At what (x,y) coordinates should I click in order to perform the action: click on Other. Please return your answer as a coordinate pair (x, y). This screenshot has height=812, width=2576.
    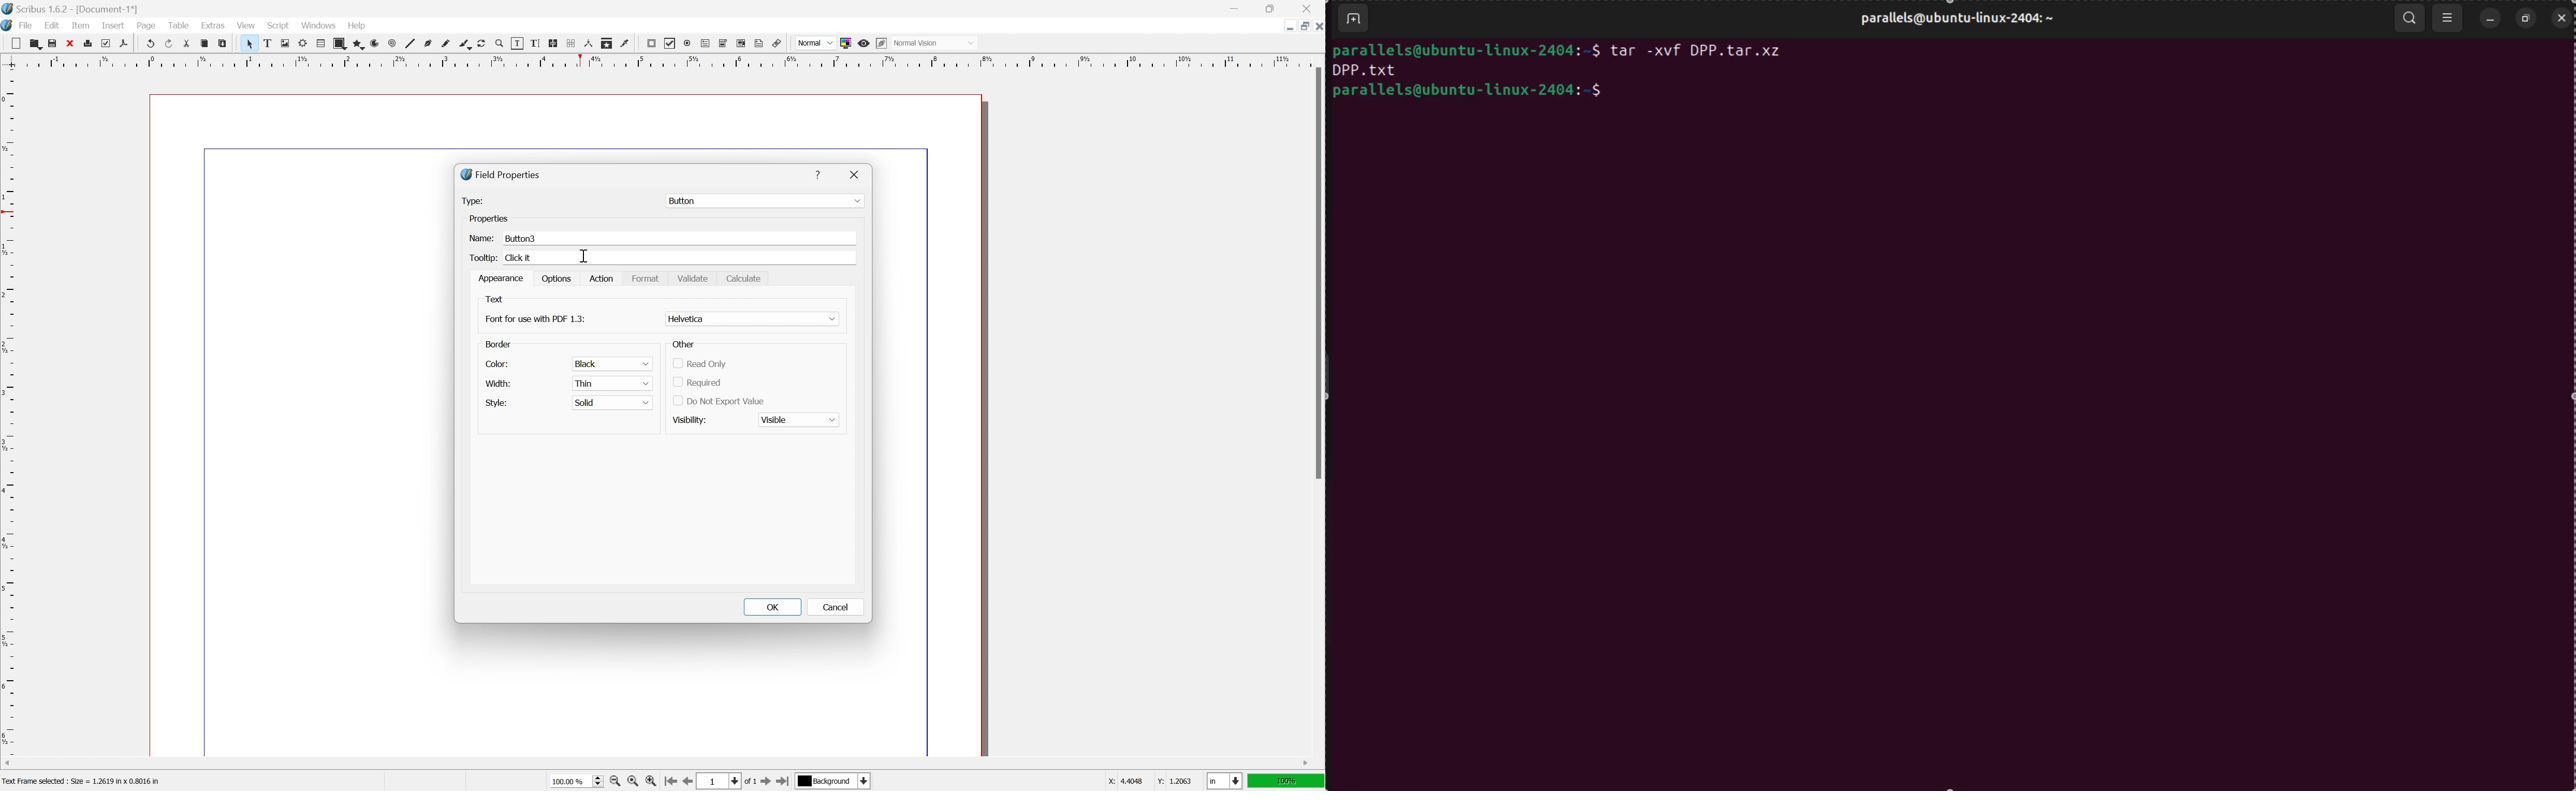
    Looking at the image, I should click on (684, 344).